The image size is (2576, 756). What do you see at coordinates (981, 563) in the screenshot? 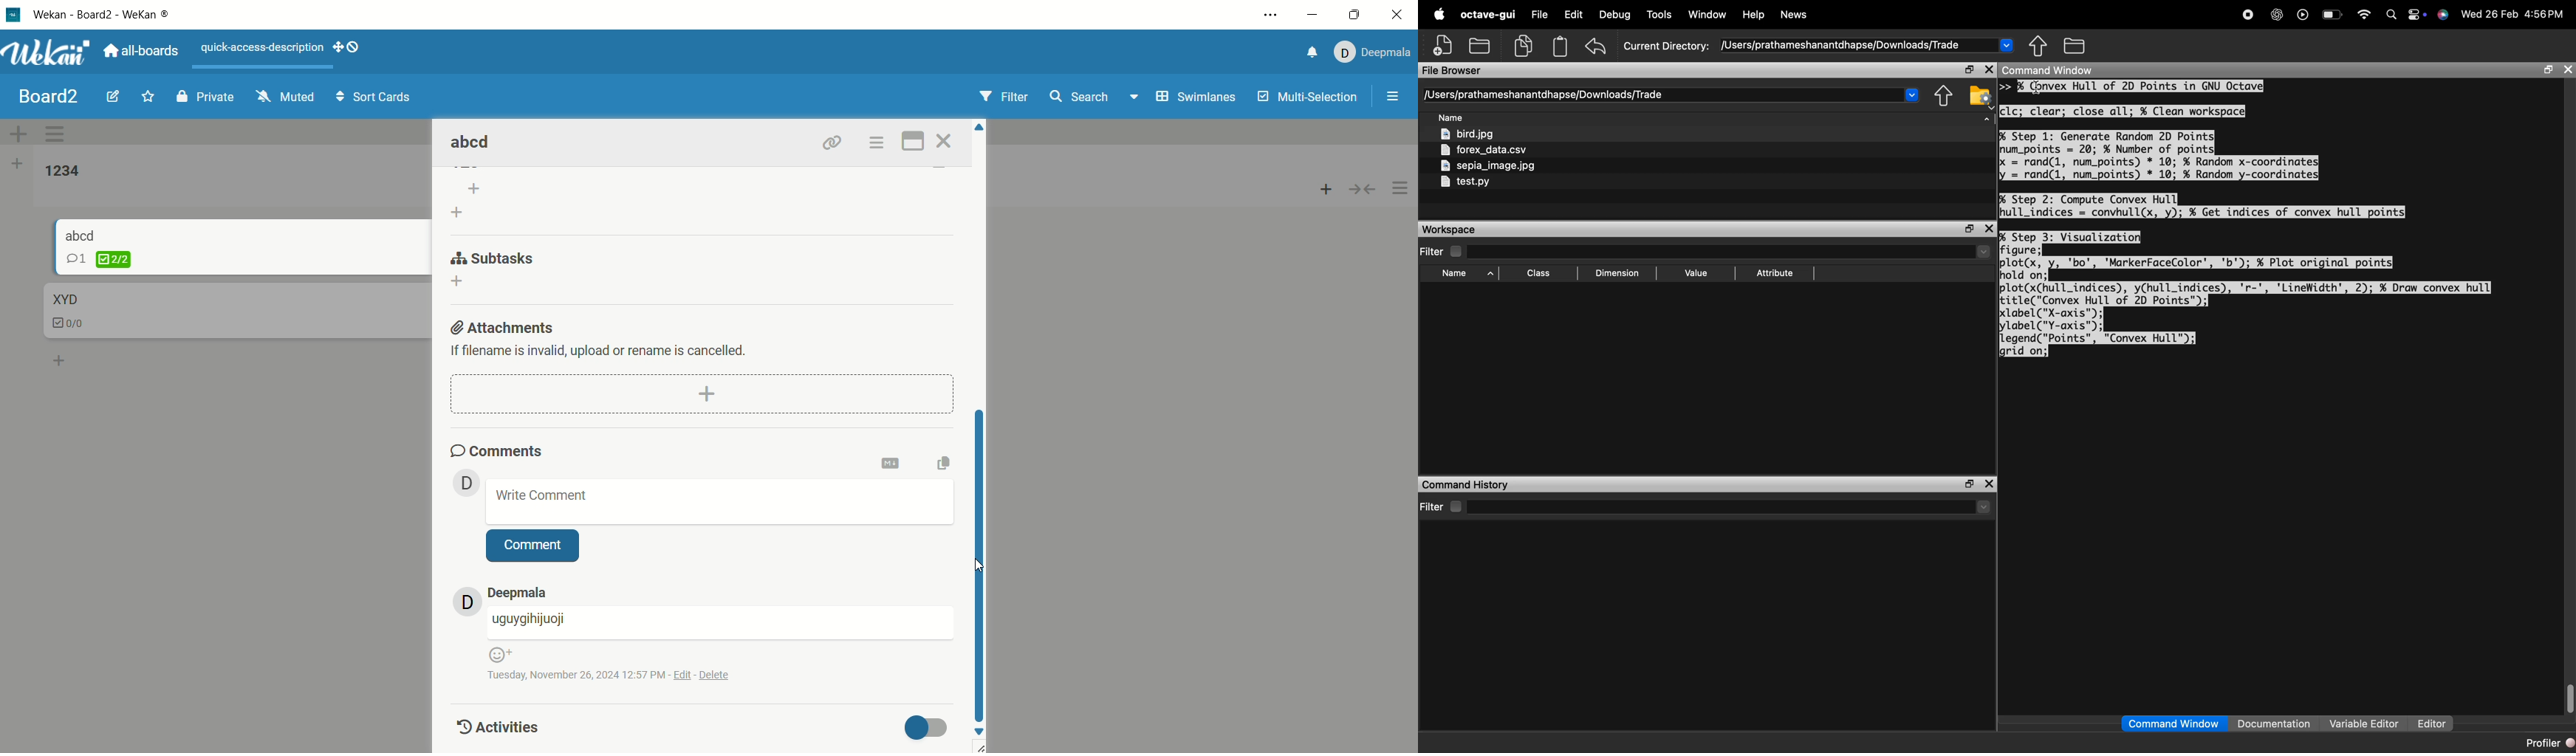
I see `vertical scroll bar` at bounding box center [981, 563].